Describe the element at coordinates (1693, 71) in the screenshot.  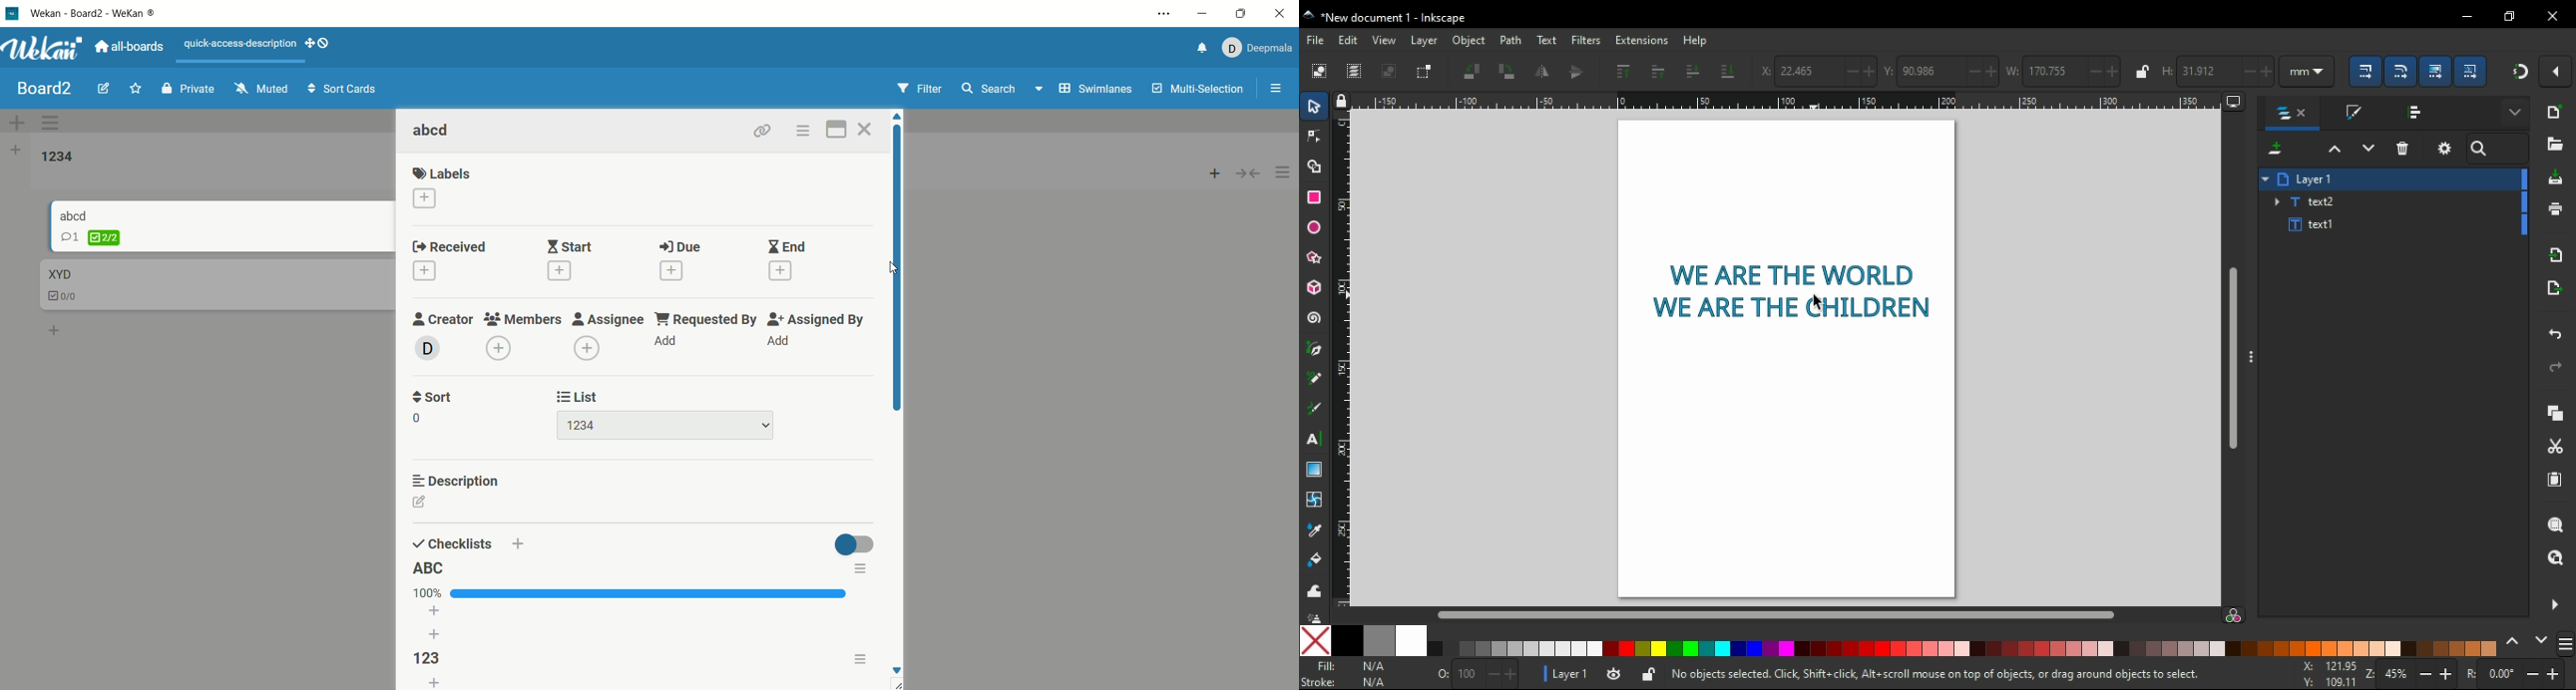
I see `lower` at that location.